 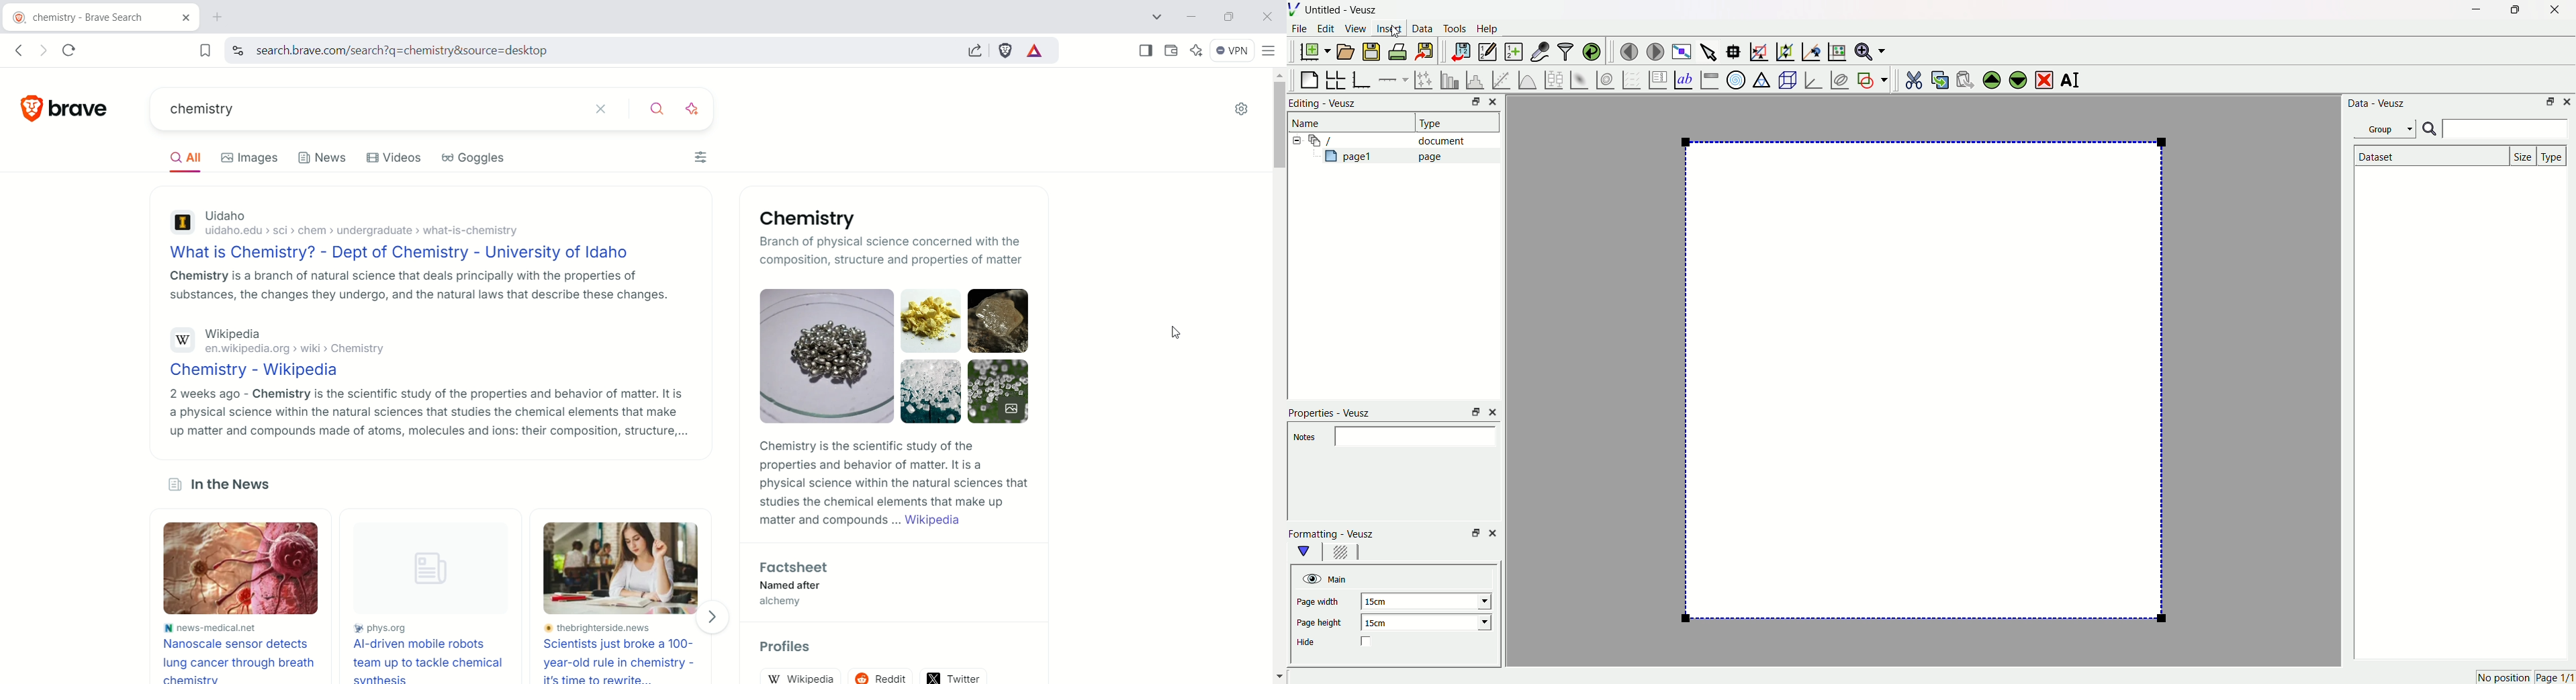 What do you see at coordinates (1487, 53) in the screenshot?
I see `edit and entry new datasets` at bounding box center [1487, 53].